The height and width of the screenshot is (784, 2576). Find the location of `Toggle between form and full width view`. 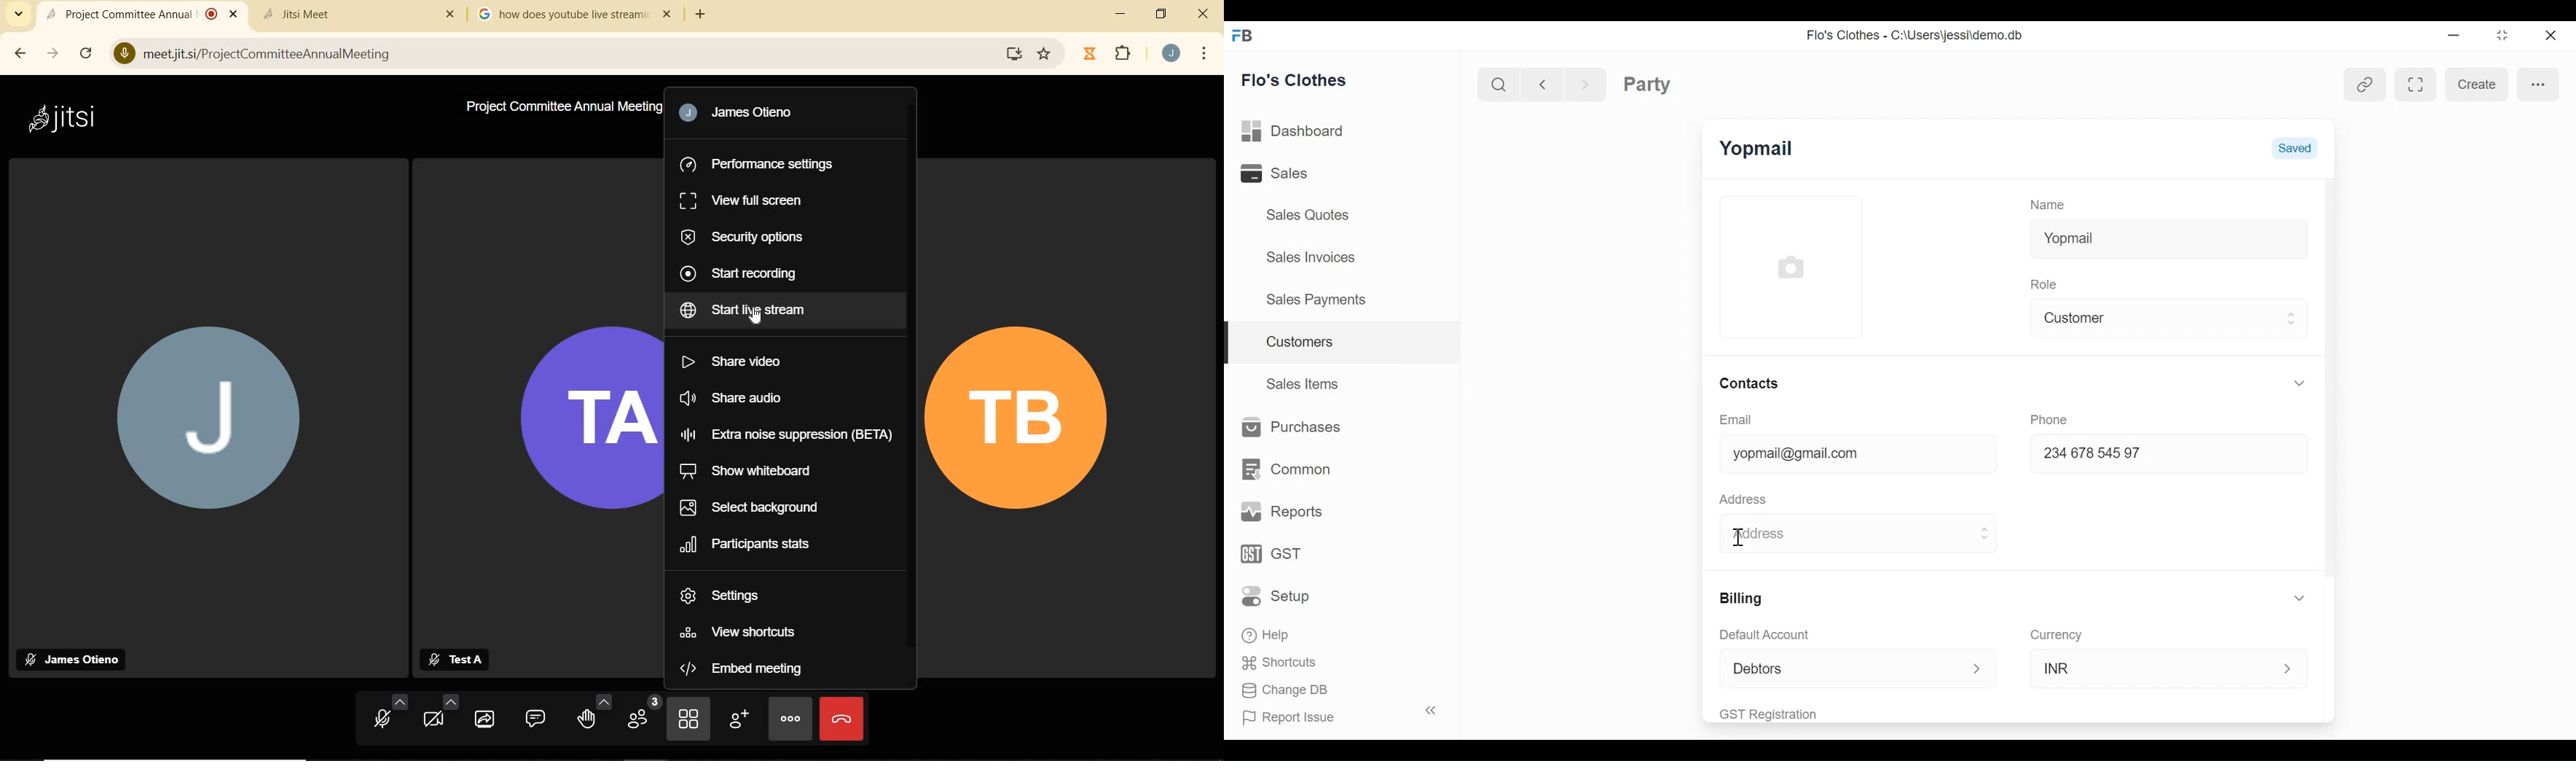

Toggle between form and full width view is located at coordinates (2414, 84).